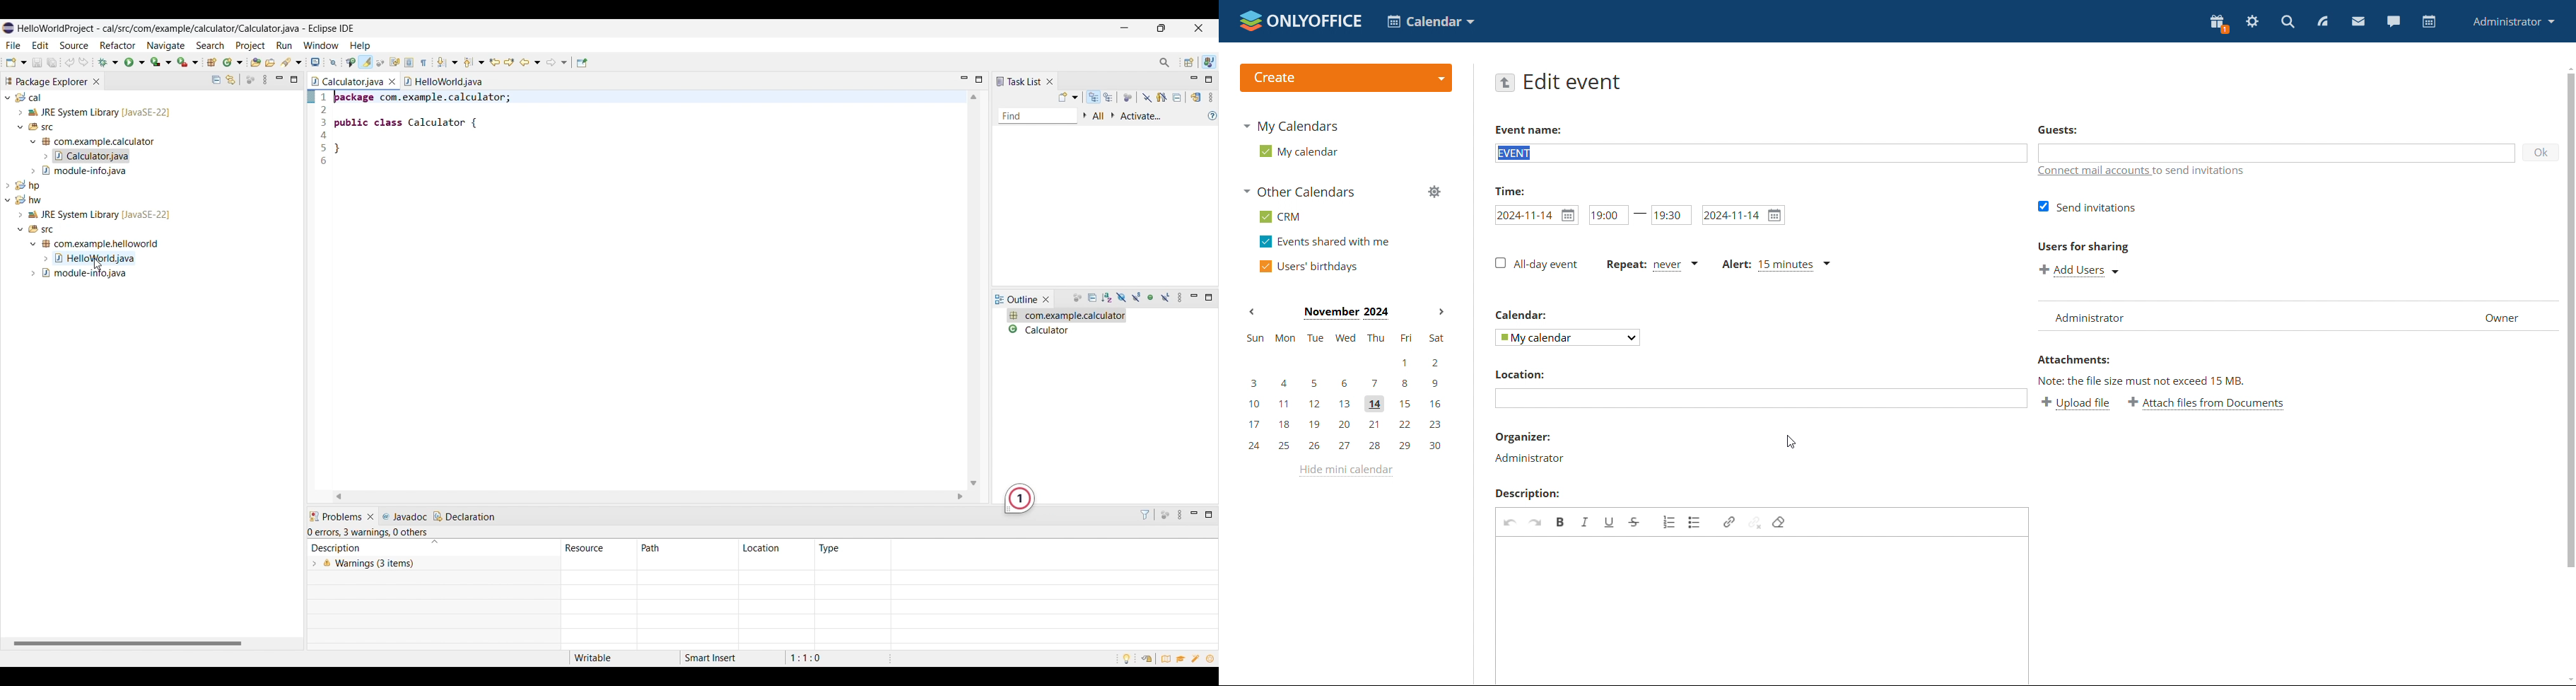  Describe the element at coordinates (599, 548) in the screenshot. I see `Resource` at that location.